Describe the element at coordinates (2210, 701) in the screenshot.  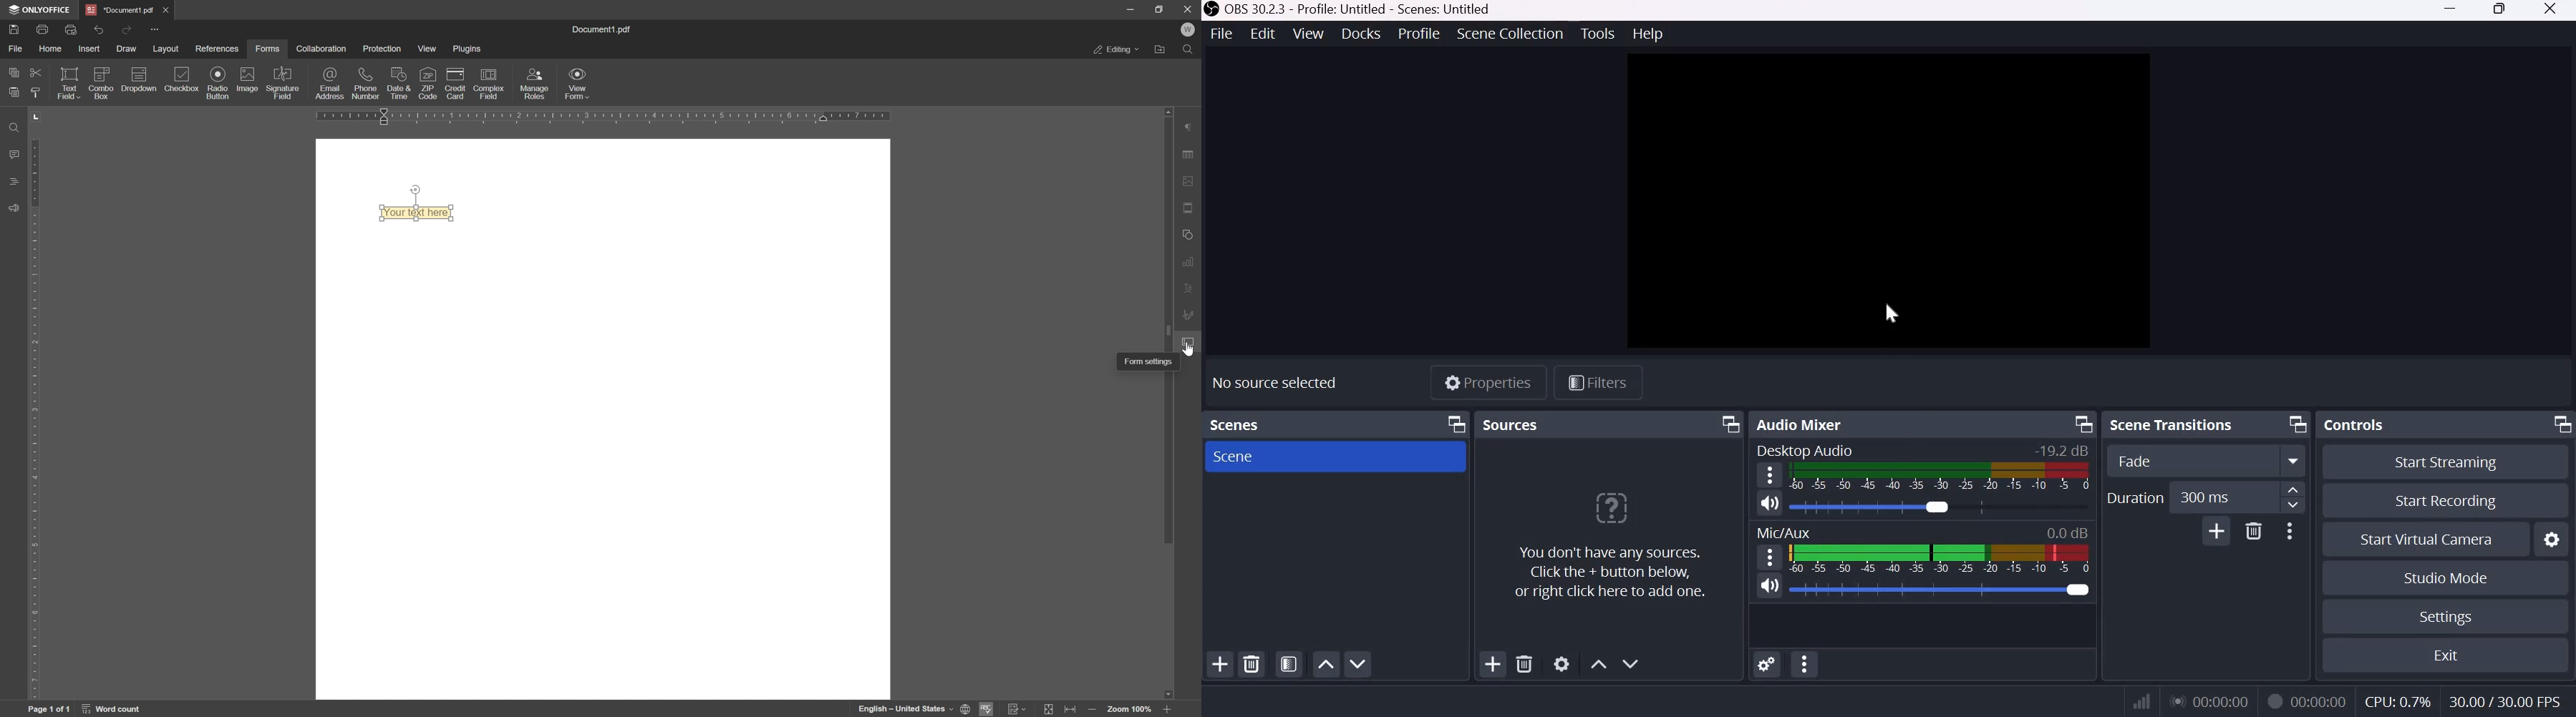
I see `00:00:00` at that location.